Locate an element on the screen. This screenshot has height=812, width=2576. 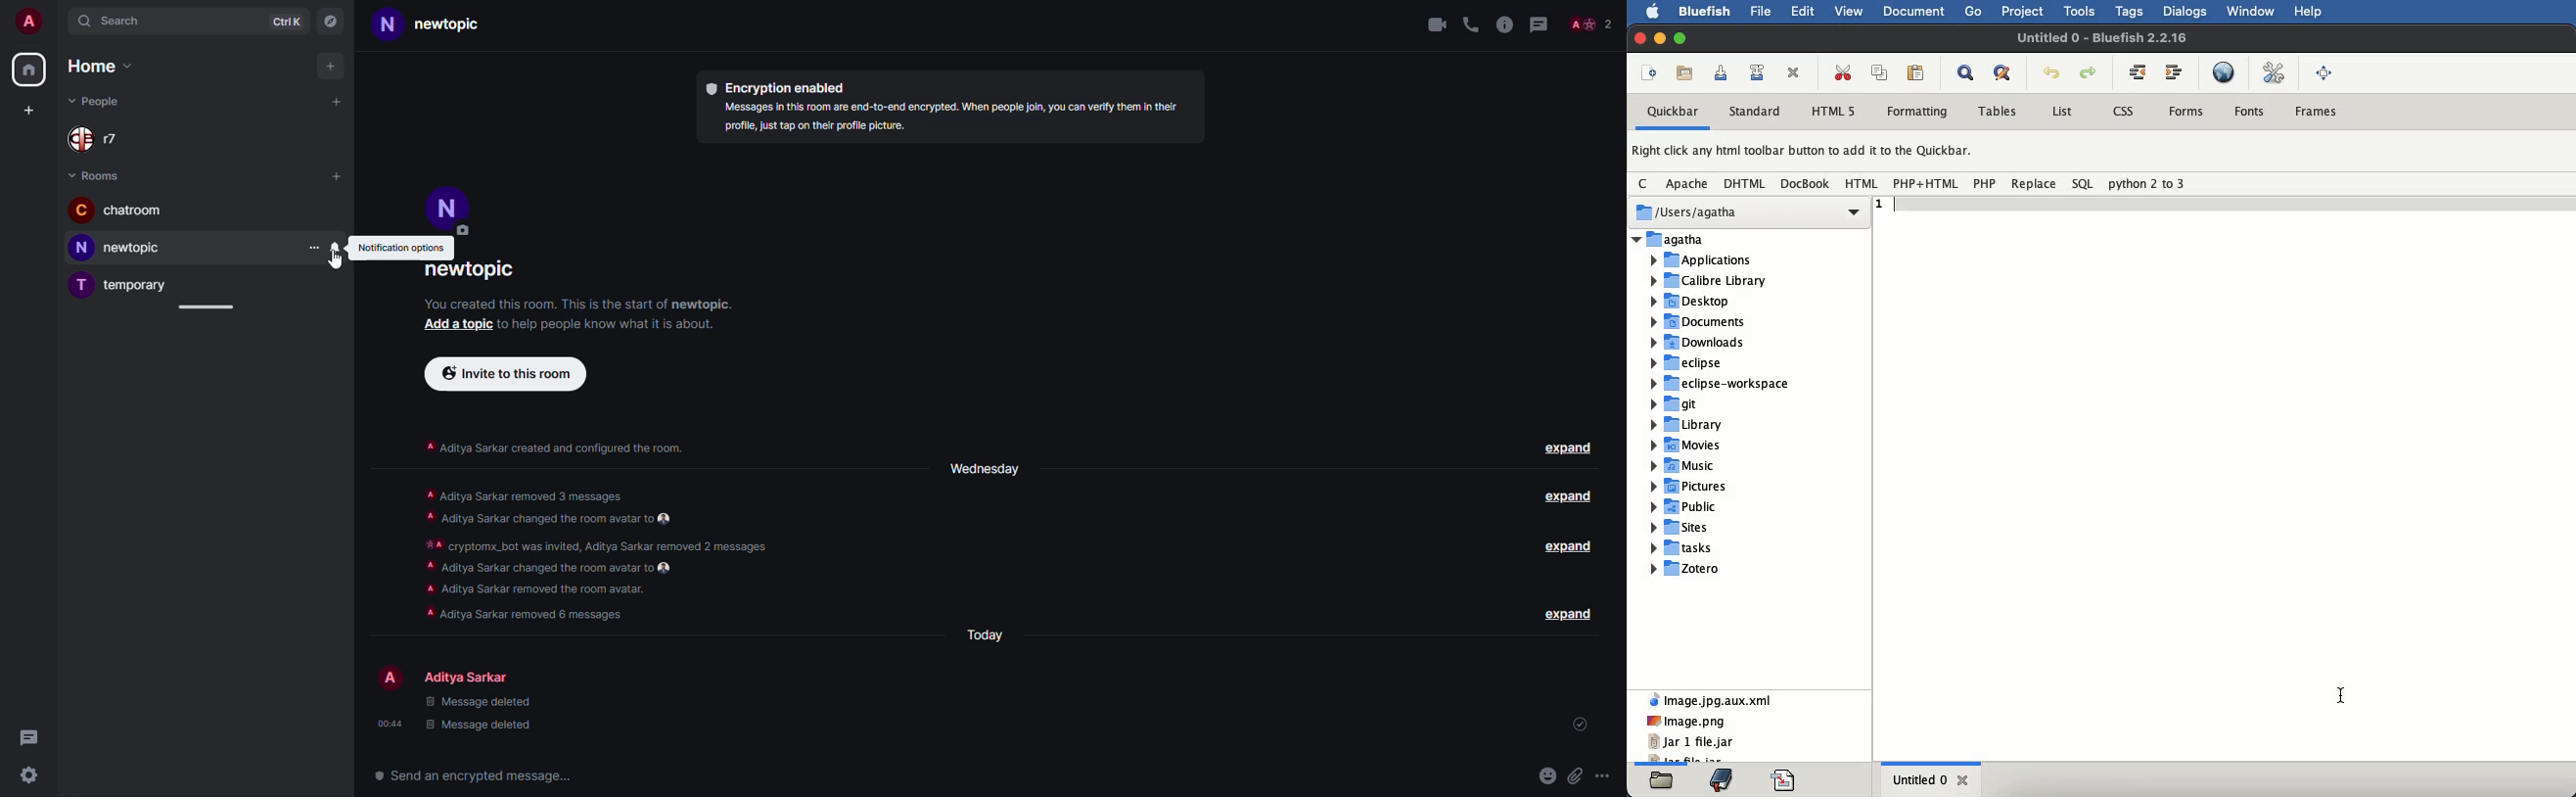
project is located at coordinates (2025, 12).